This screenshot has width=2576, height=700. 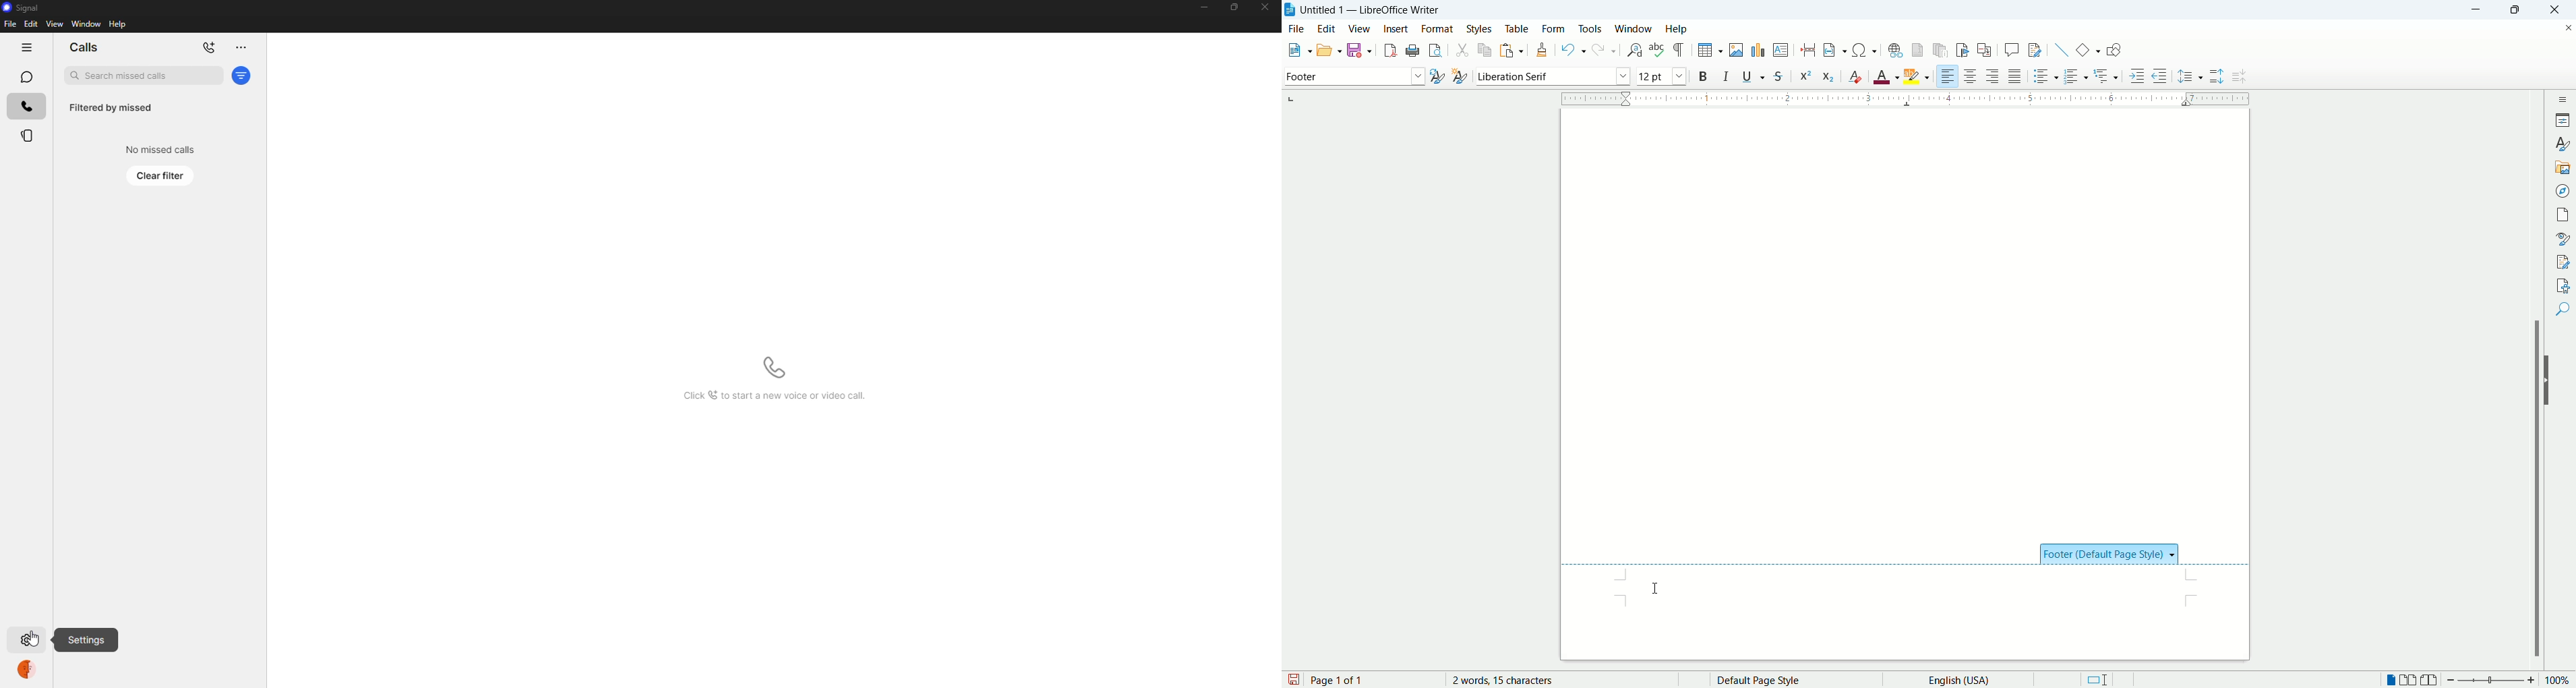 What do you see at coordinates (1200, 8) in the screenshot?
I see `minimize` at bounding box center [1200, 8].